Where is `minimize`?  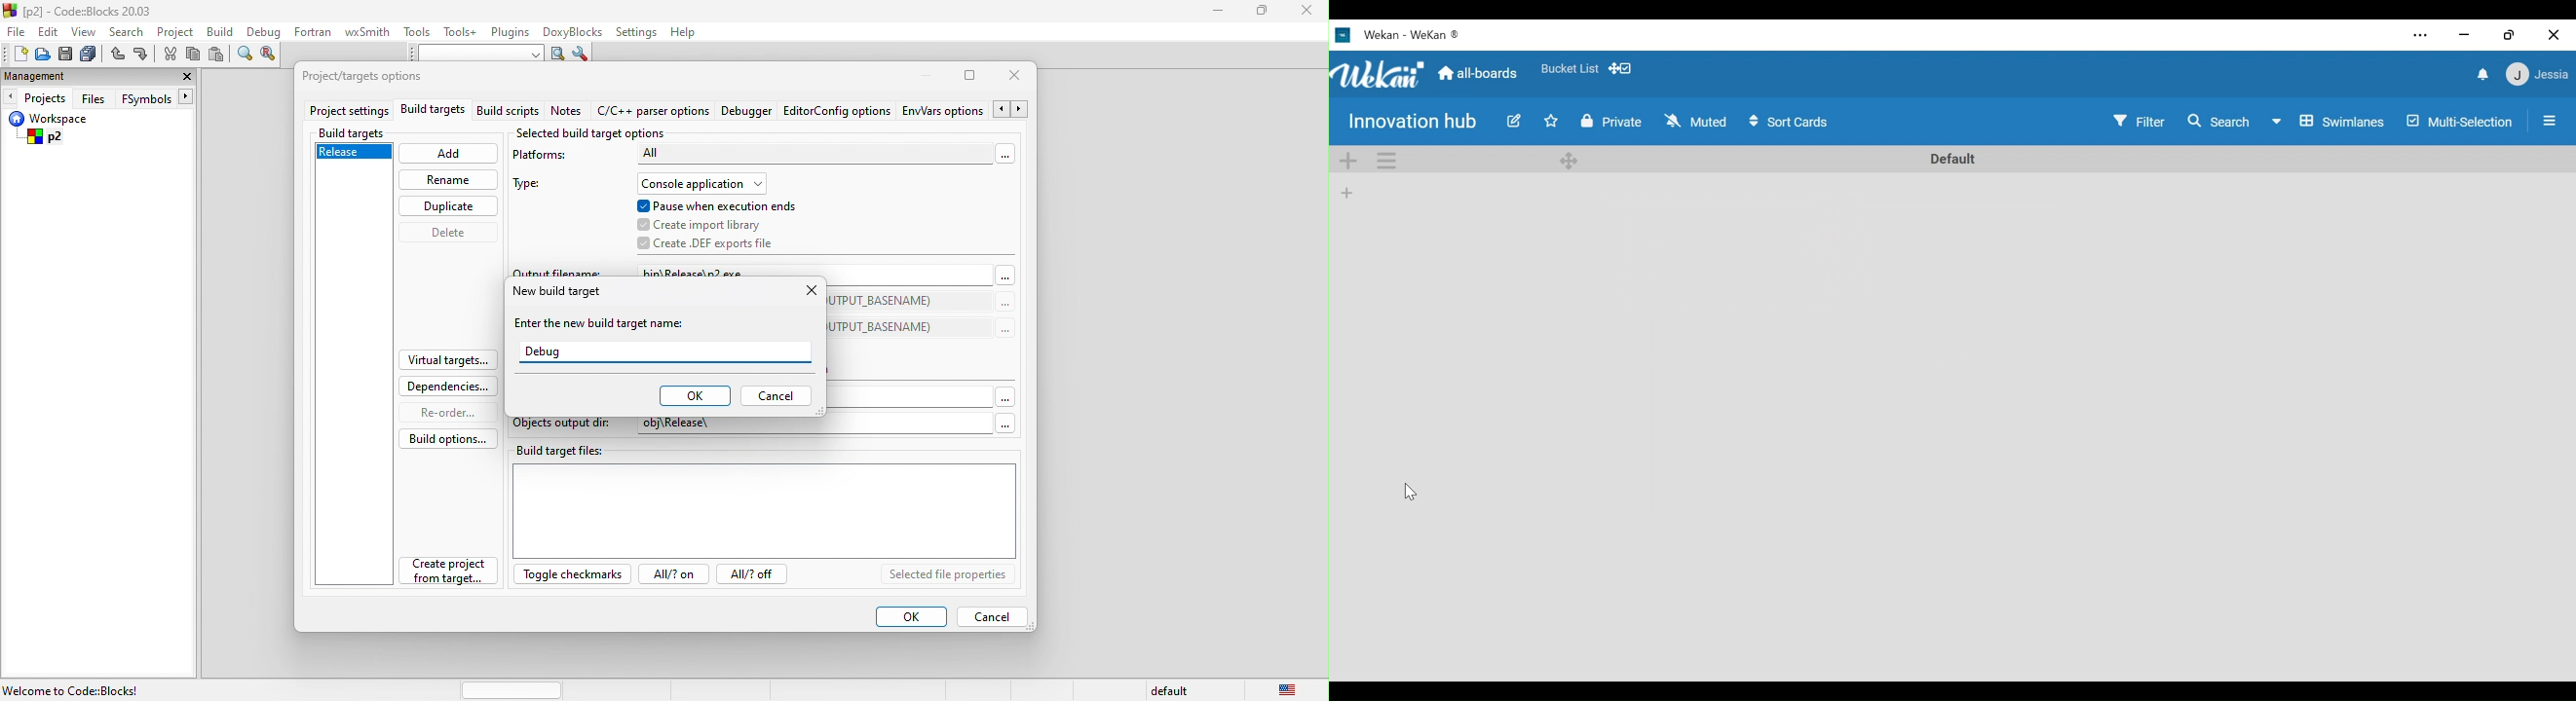
minimize is located at coordinates (926, 76).